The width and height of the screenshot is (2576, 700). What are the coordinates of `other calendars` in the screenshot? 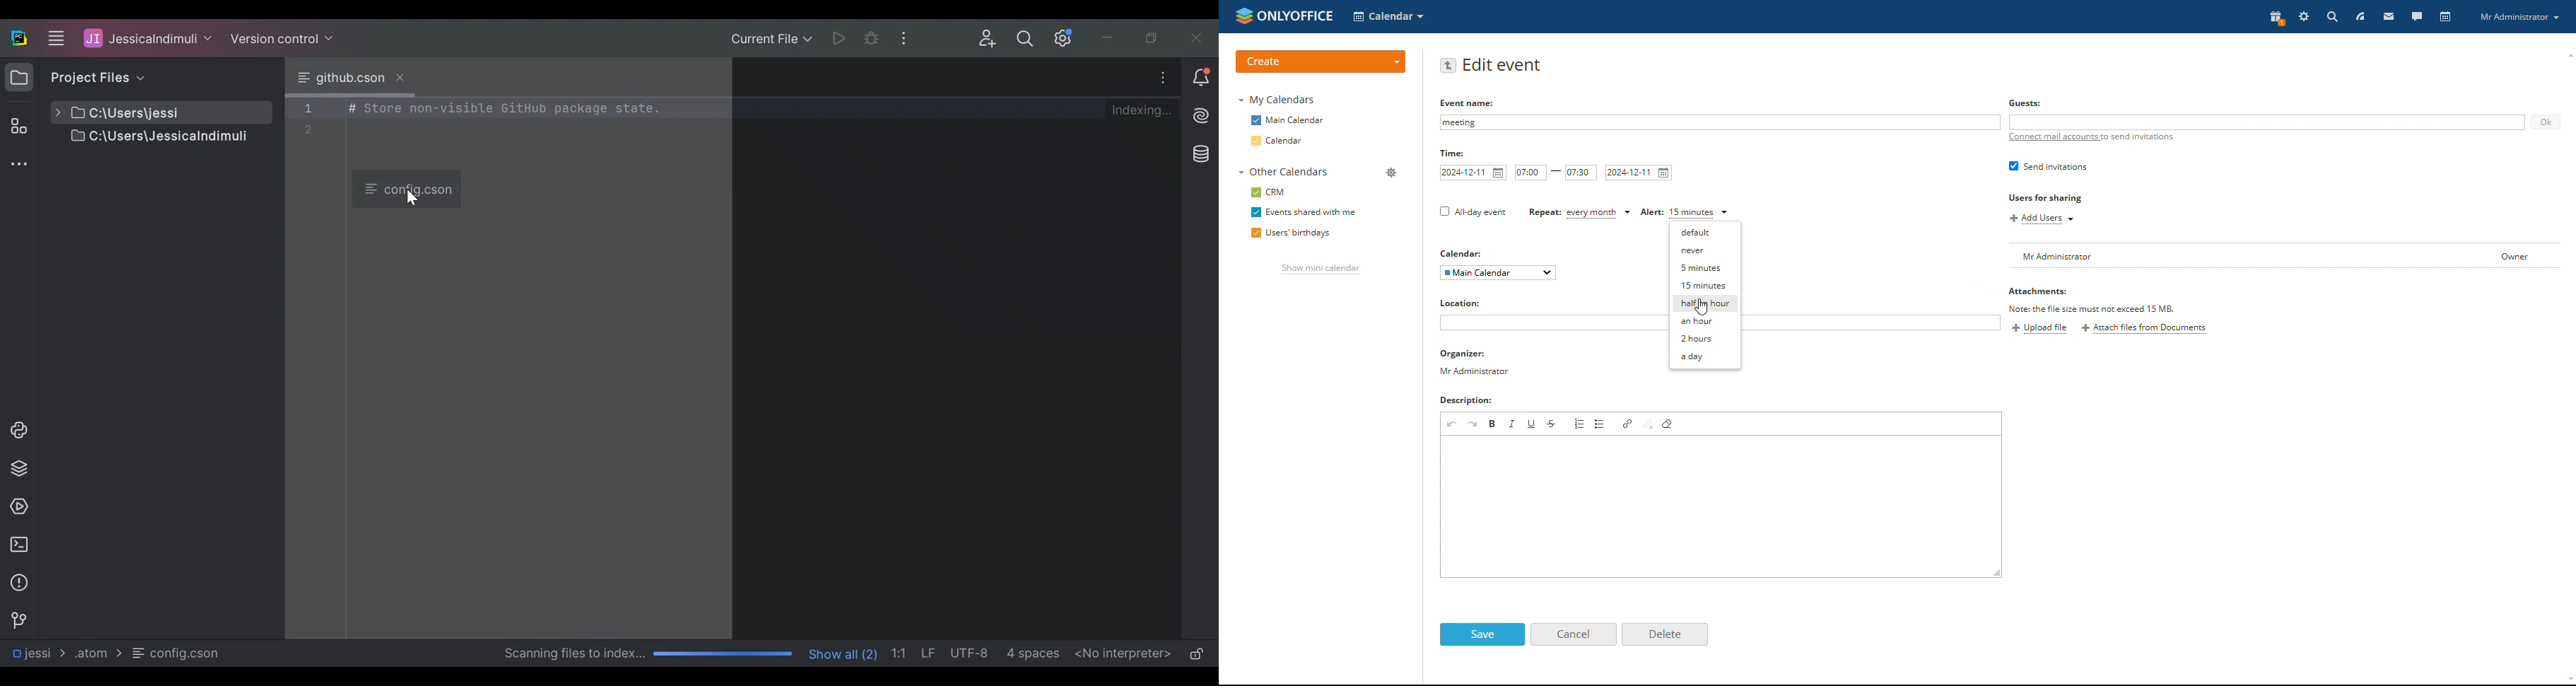 It's located at (1287, 173).